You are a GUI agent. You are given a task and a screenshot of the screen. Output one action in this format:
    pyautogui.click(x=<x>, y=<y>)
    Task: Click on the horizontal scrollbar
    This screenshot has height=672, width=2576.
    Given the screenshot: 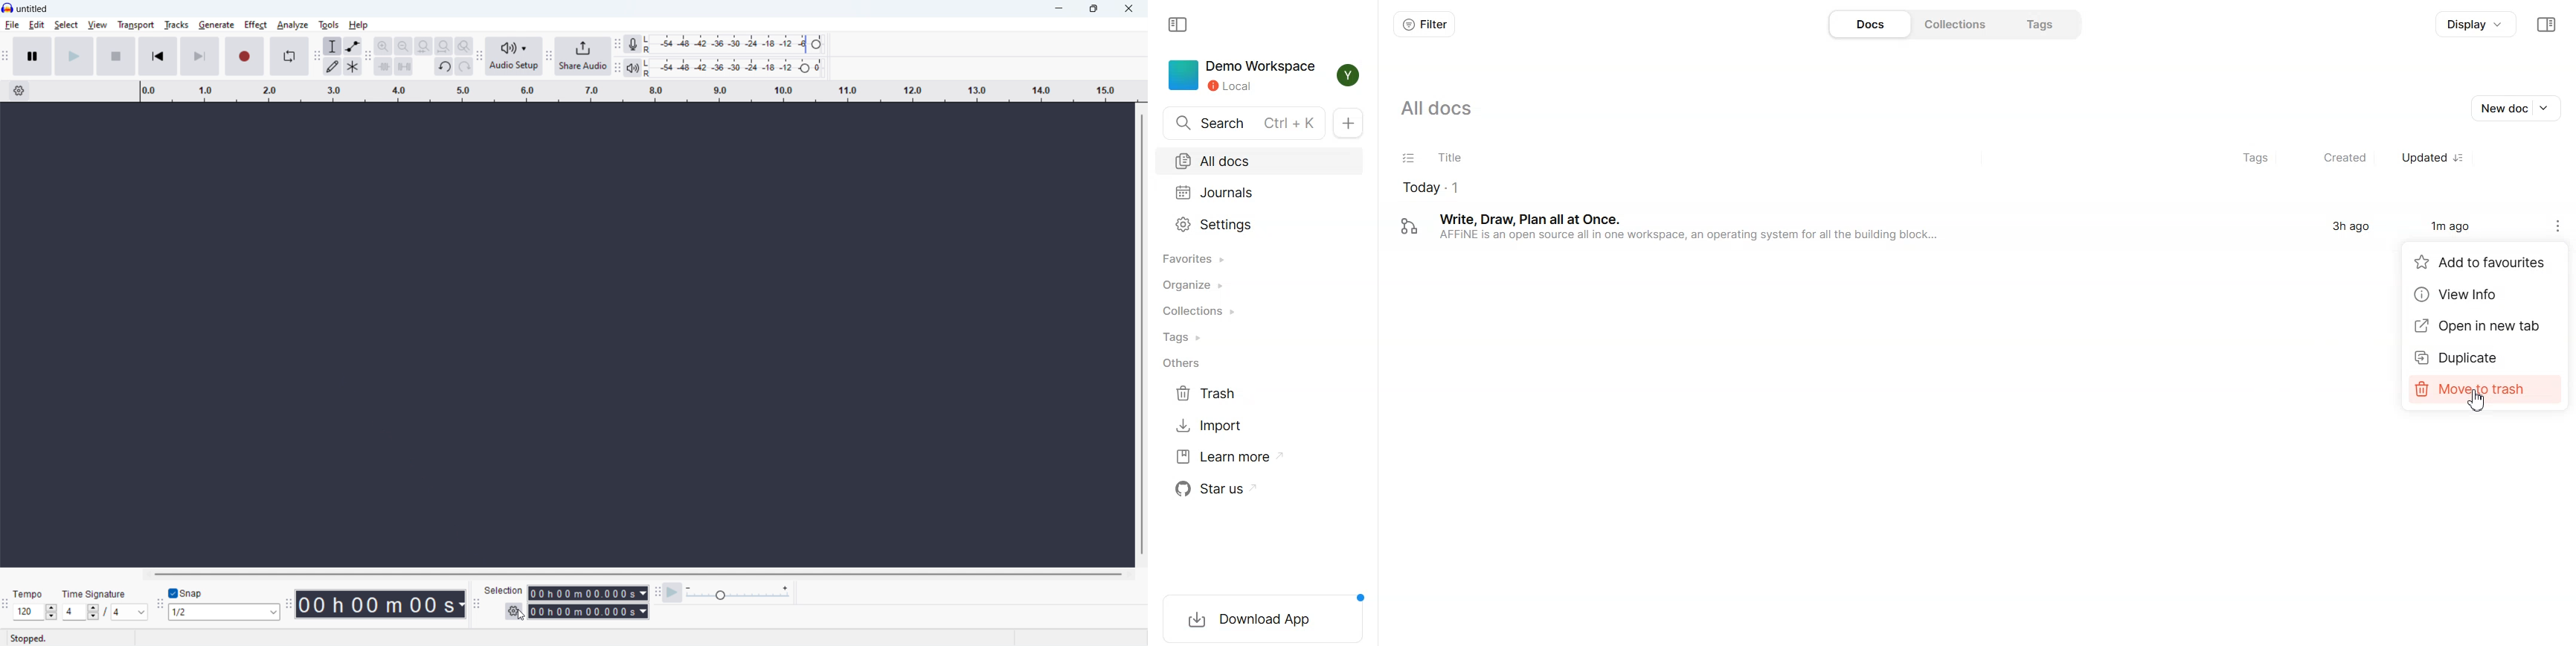 What is the action you would take?
    pyautogui.click(x=636, y=574)
    